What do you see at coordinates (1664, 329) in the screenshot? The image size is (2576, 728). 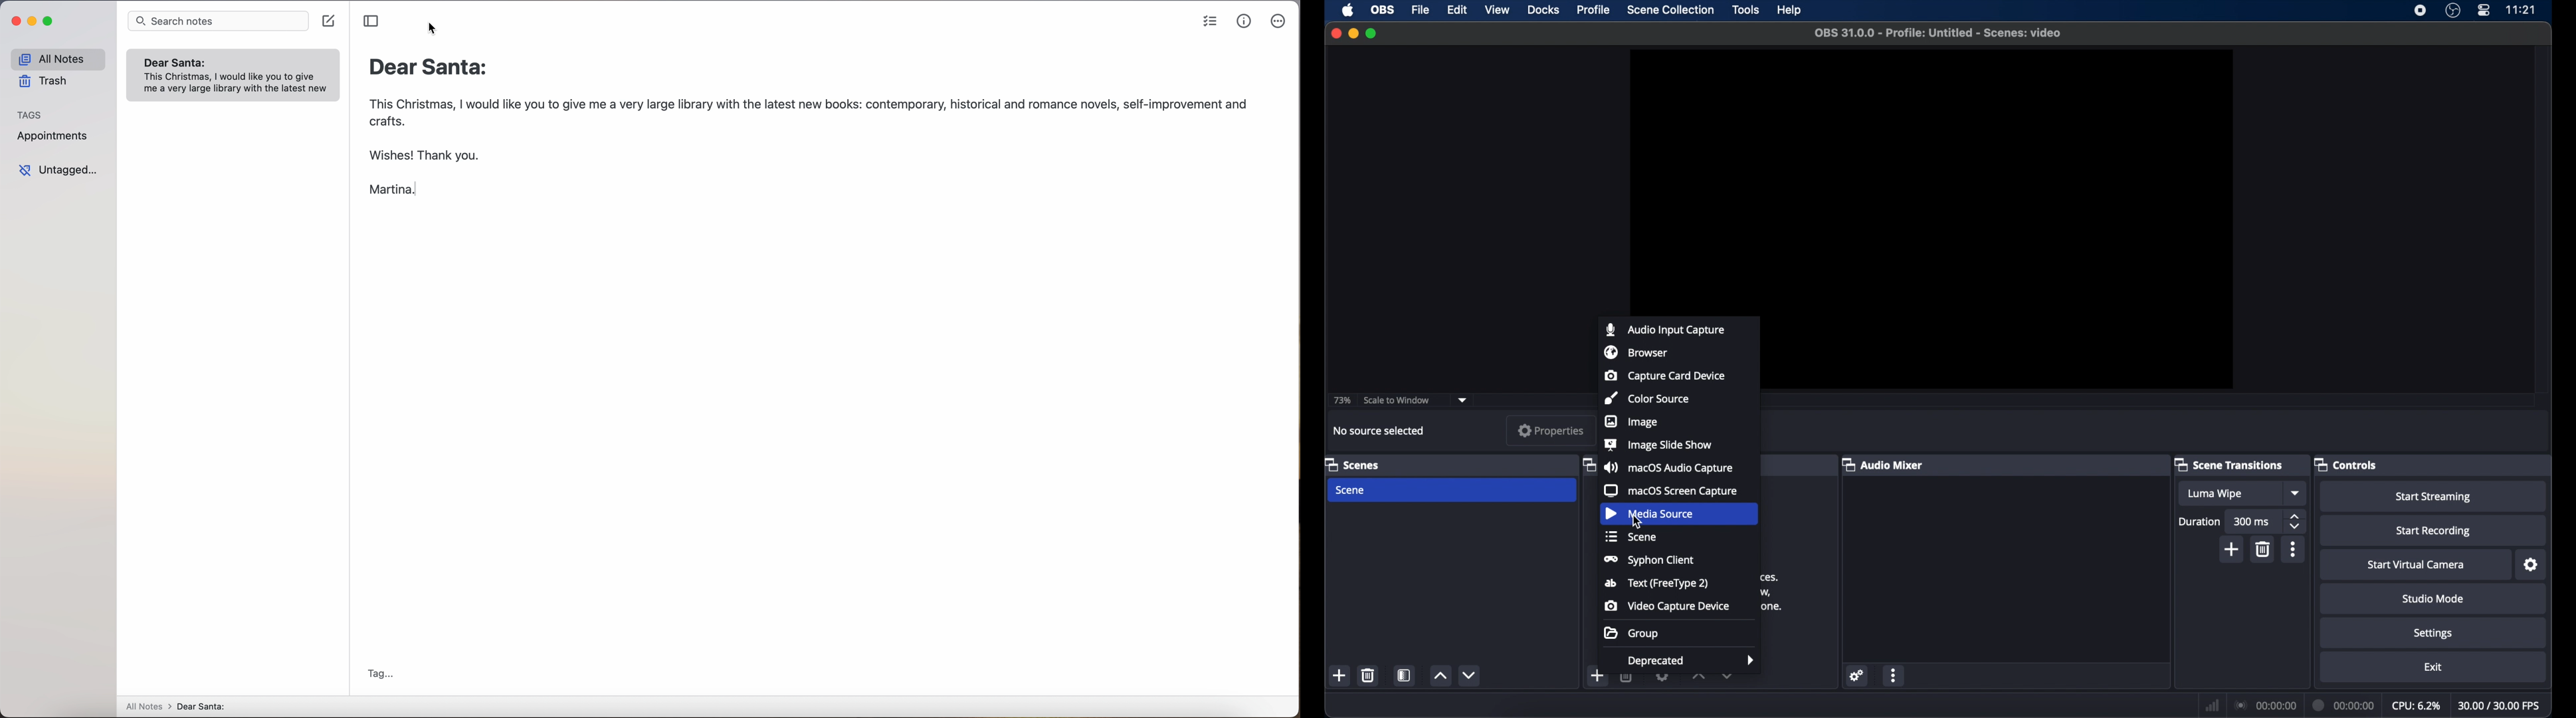 I see `audio input capture` at bounding box center [1664, 329].